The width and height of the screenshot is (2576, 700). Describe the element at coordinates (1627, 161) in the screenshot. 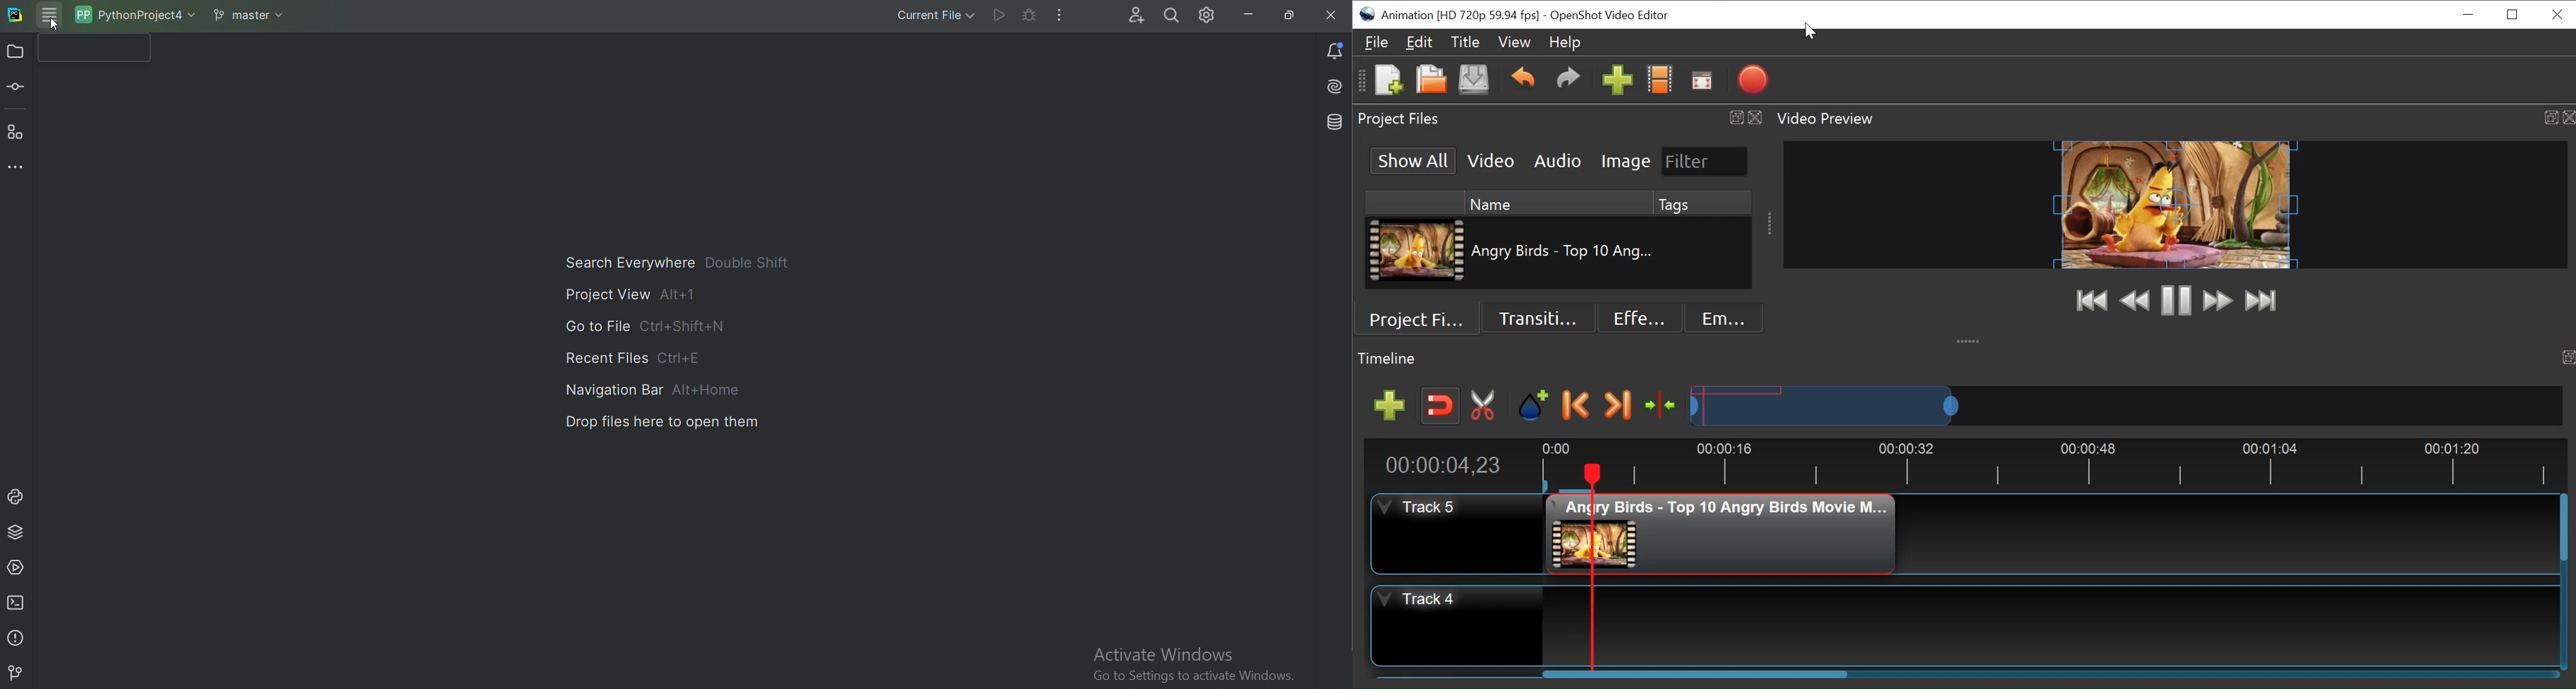

I see `Image` at that location.